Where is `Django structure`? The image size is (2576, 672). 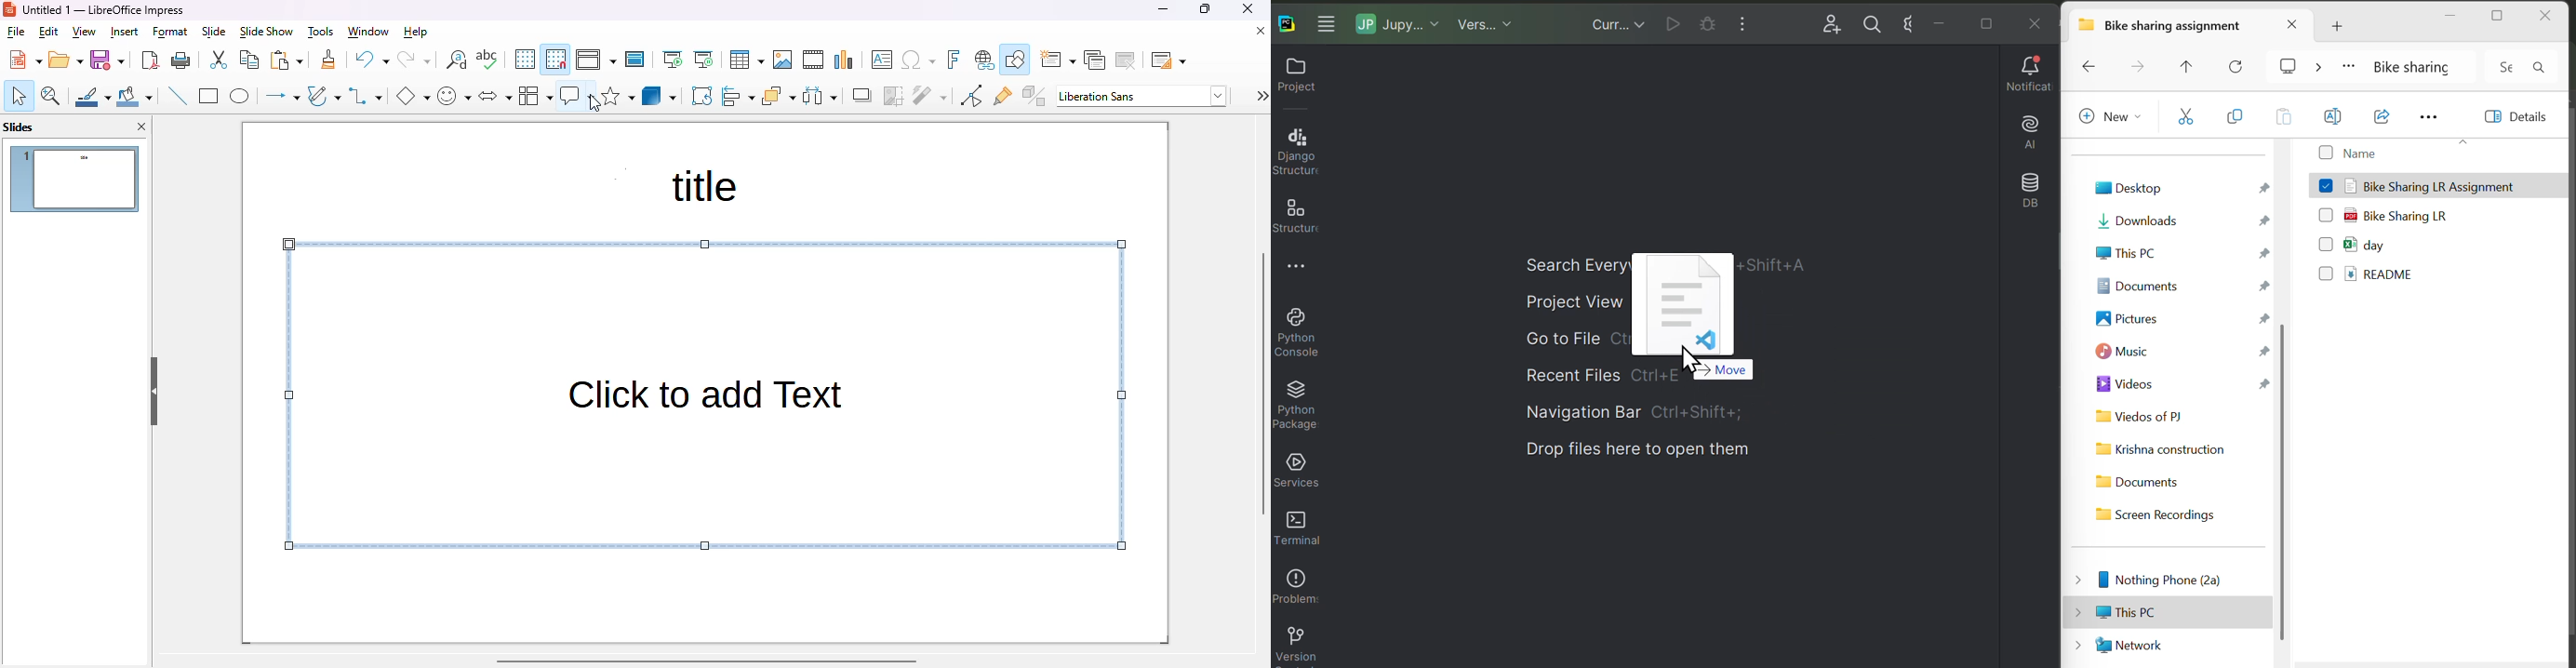
Django structure is located at coordinates (1301, 151).